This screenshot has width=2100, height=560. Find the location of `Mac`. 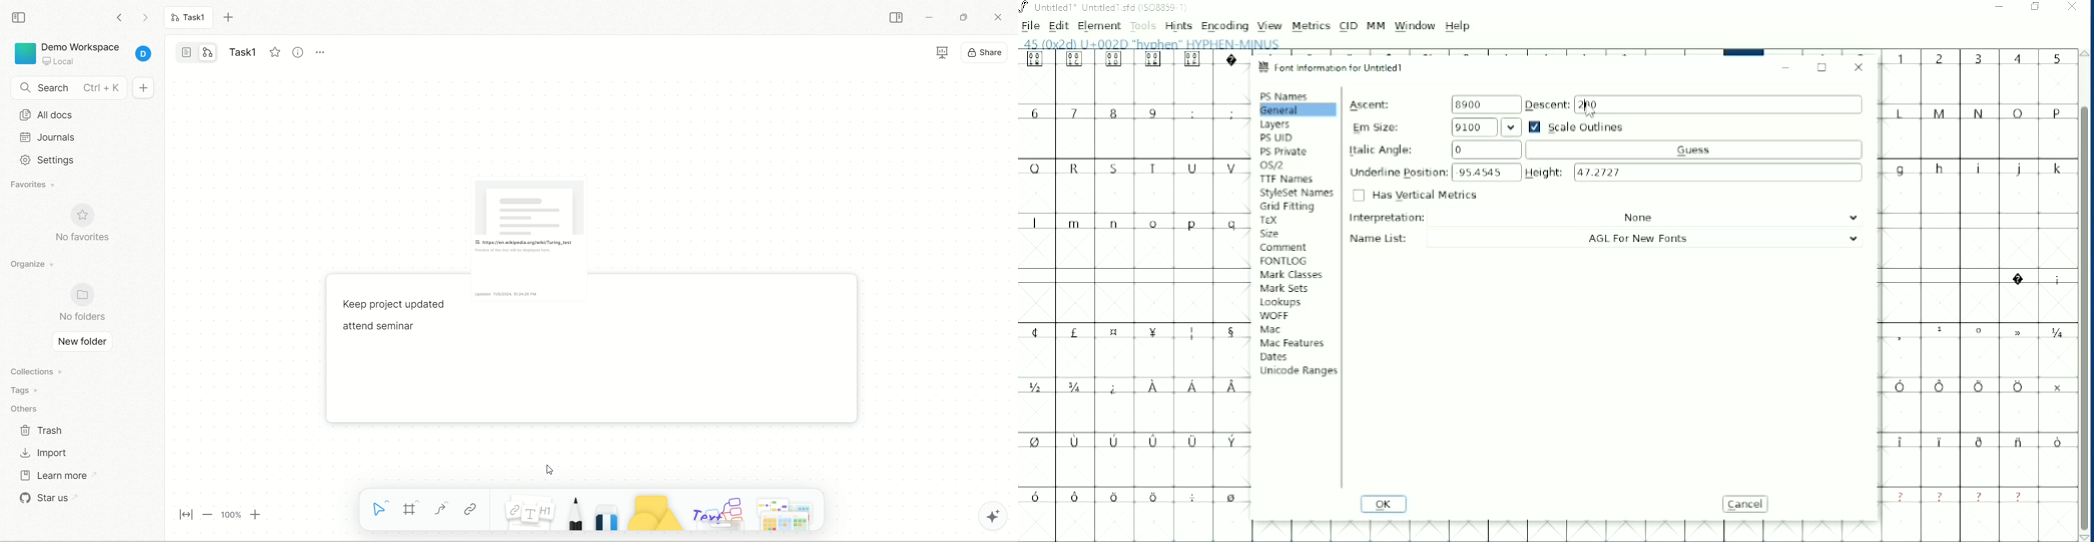

Mac is located at coordinates (1270, 330).